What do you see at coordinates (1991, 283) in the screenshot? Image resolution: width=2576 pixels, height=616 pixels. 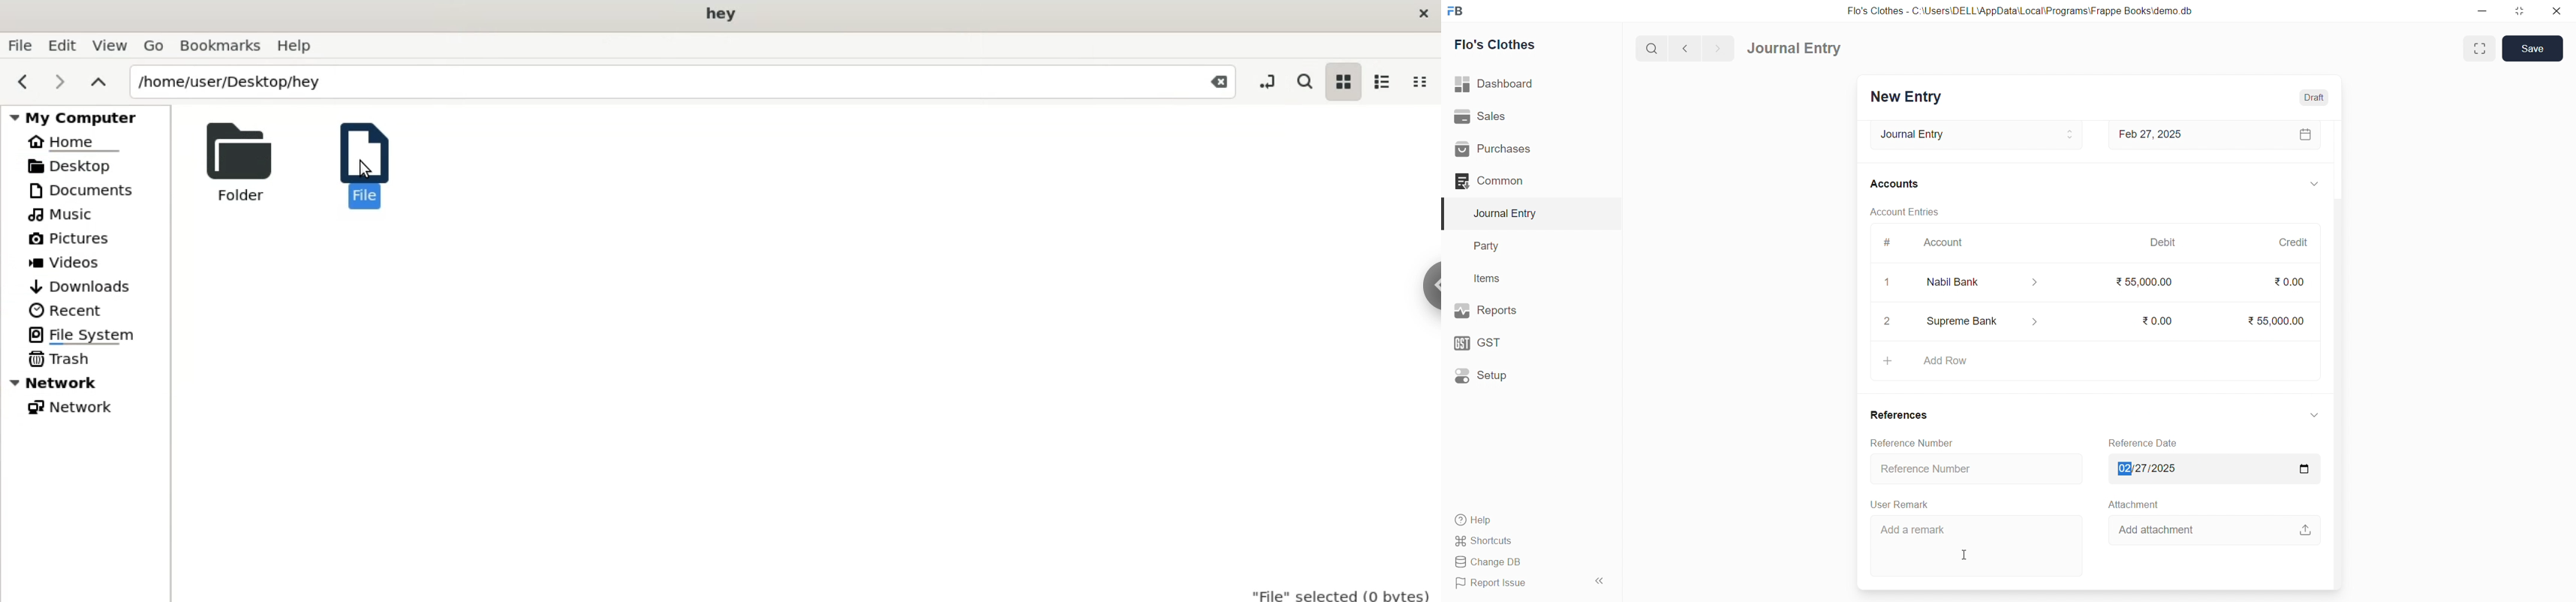 I see `Nabil Bank` at bounding box center [1991, 283].